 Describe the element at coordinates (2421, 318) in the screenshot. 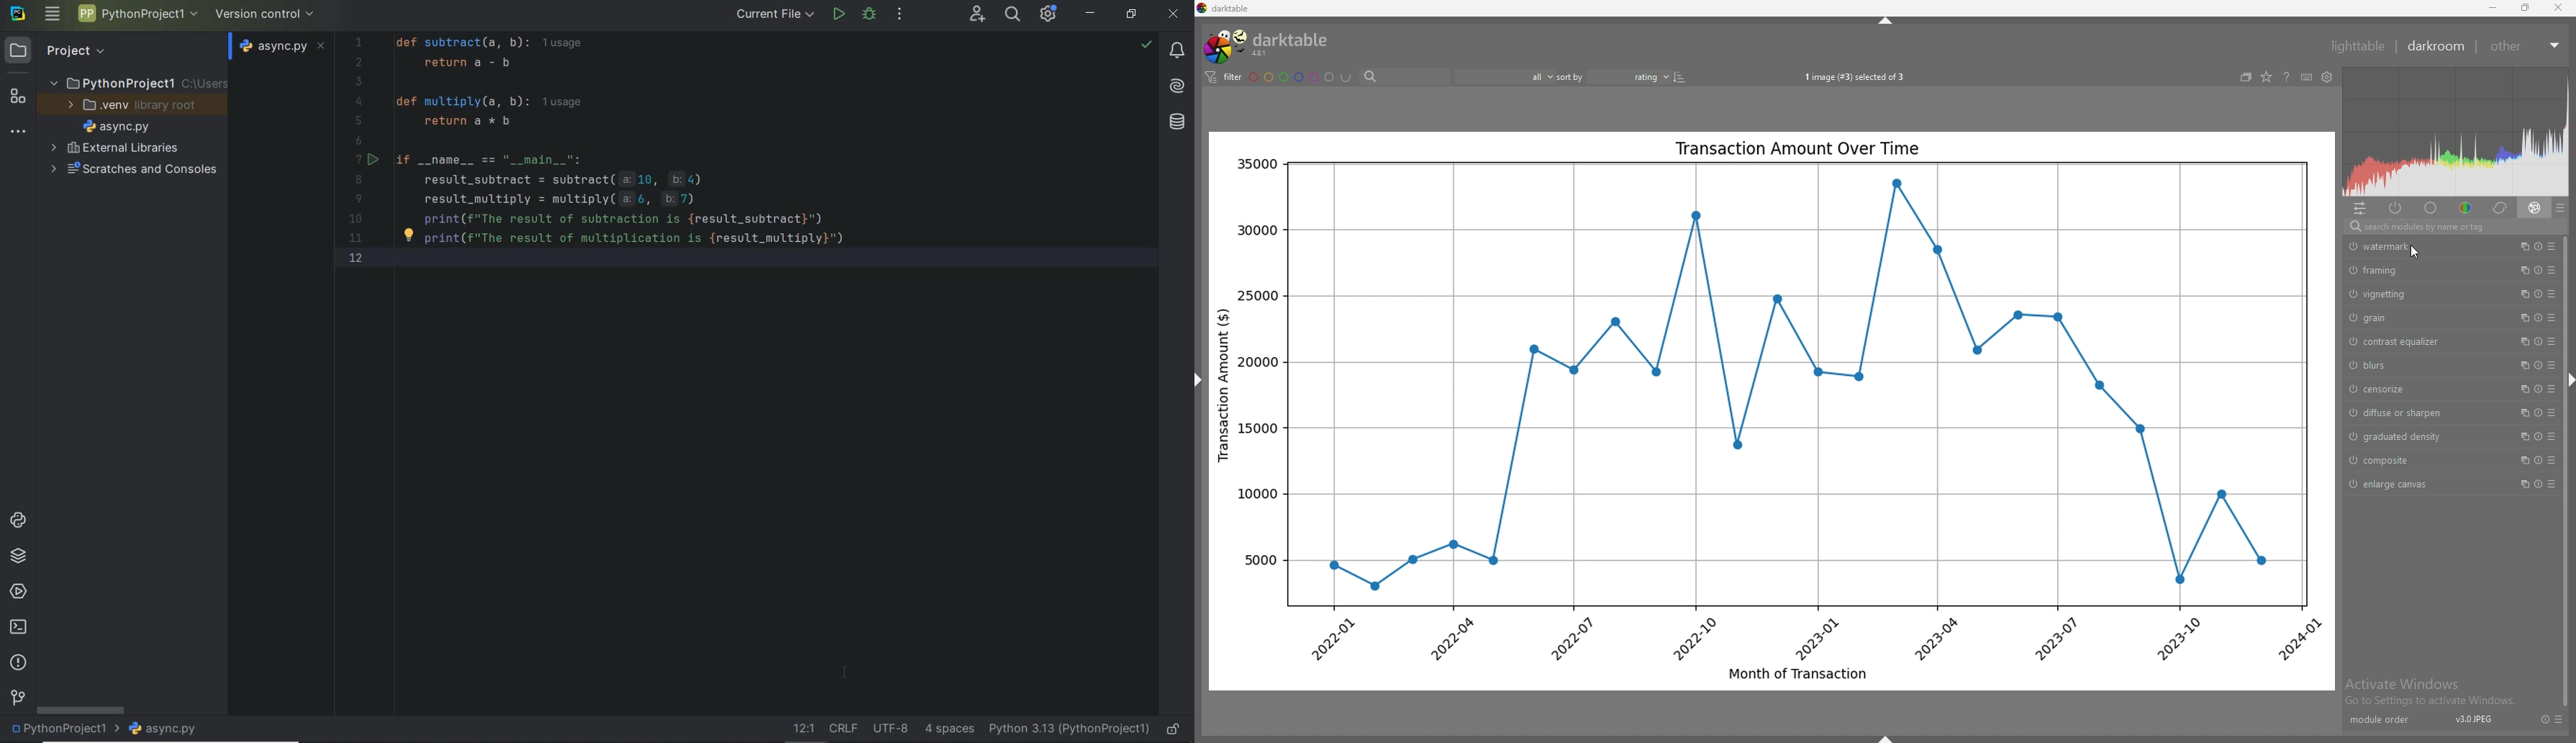

I see `grain` at that location.